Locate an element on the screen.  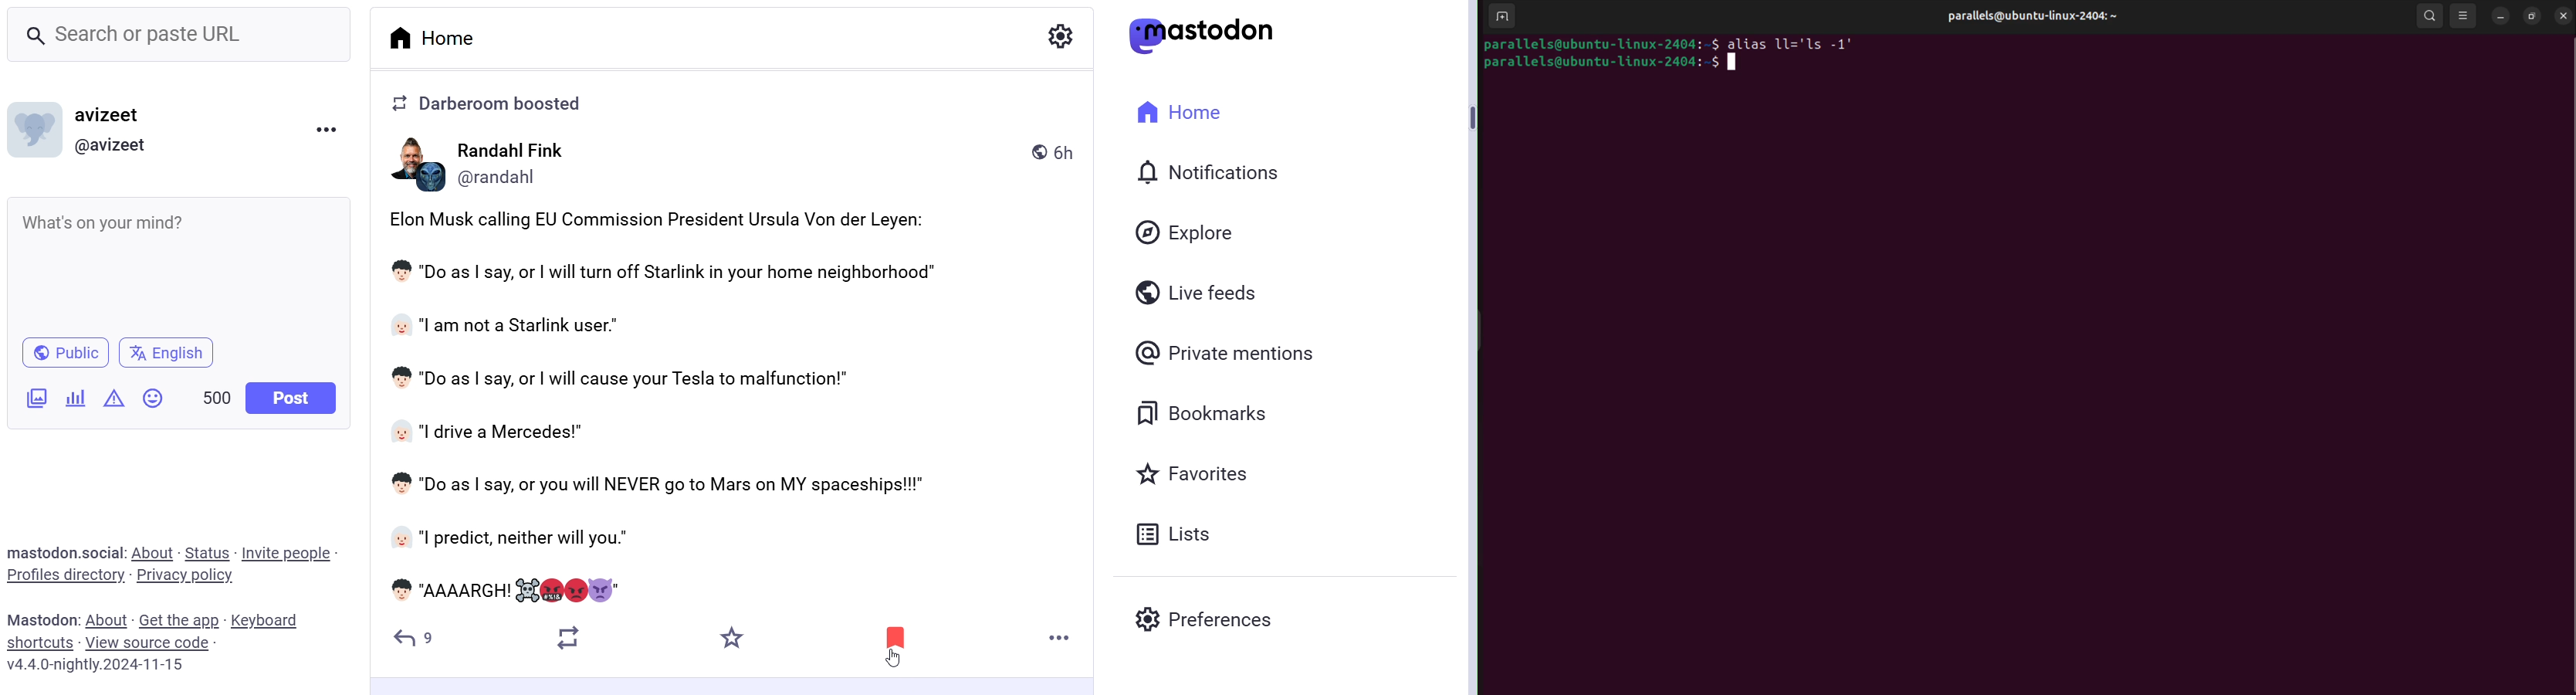
PS is located at coordinates (411, 165).